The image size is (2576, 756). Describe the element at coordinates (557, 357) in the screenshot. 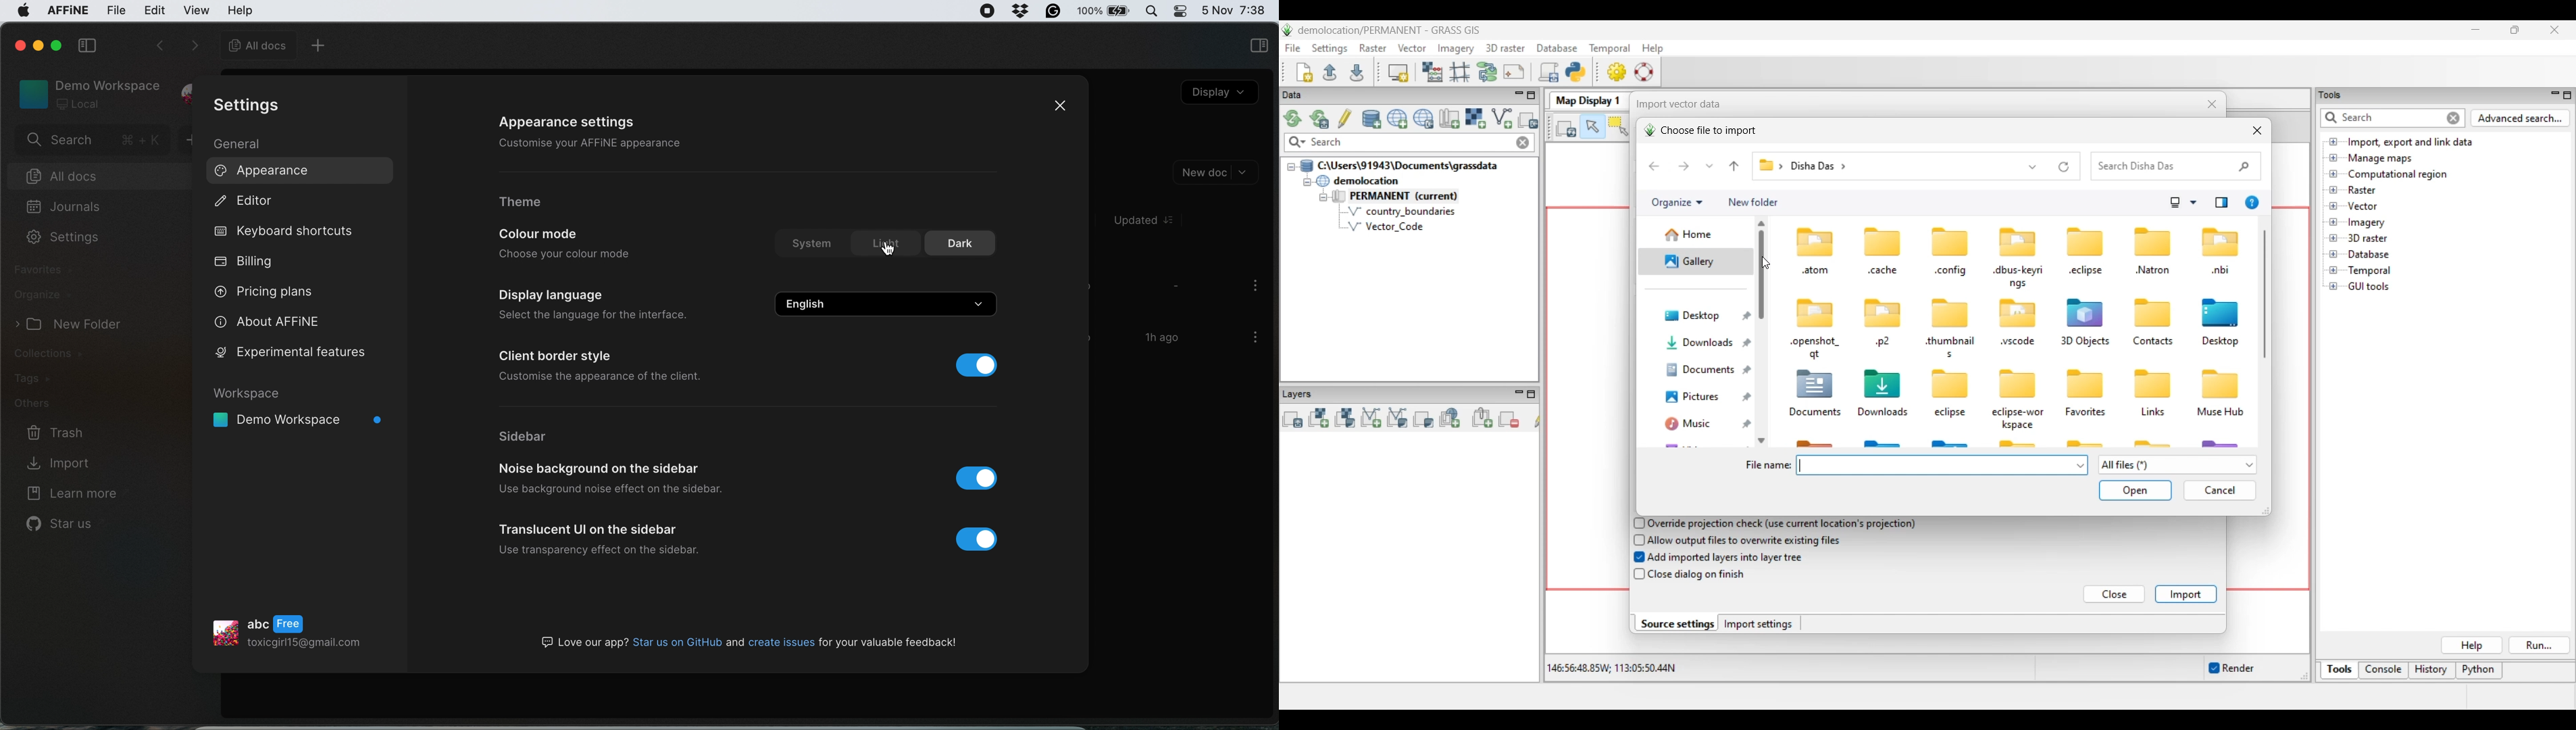

I see `client border style` at that location.